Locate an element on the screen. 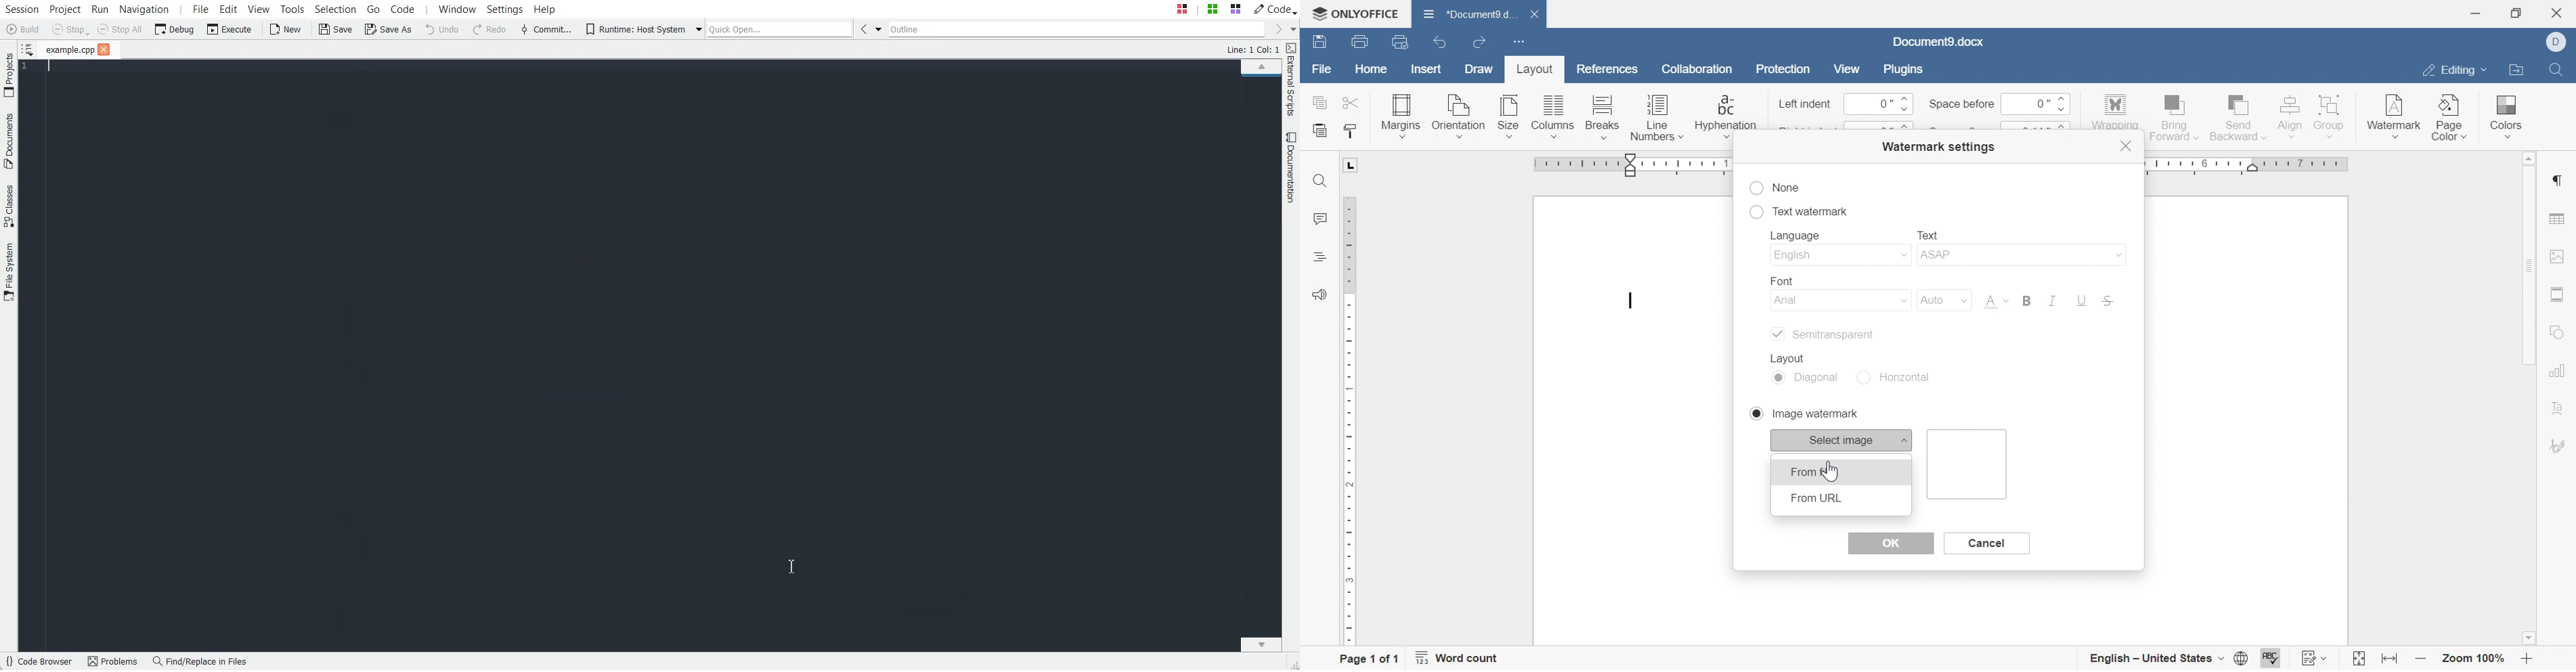  font is located at coordinates (1777, 279).